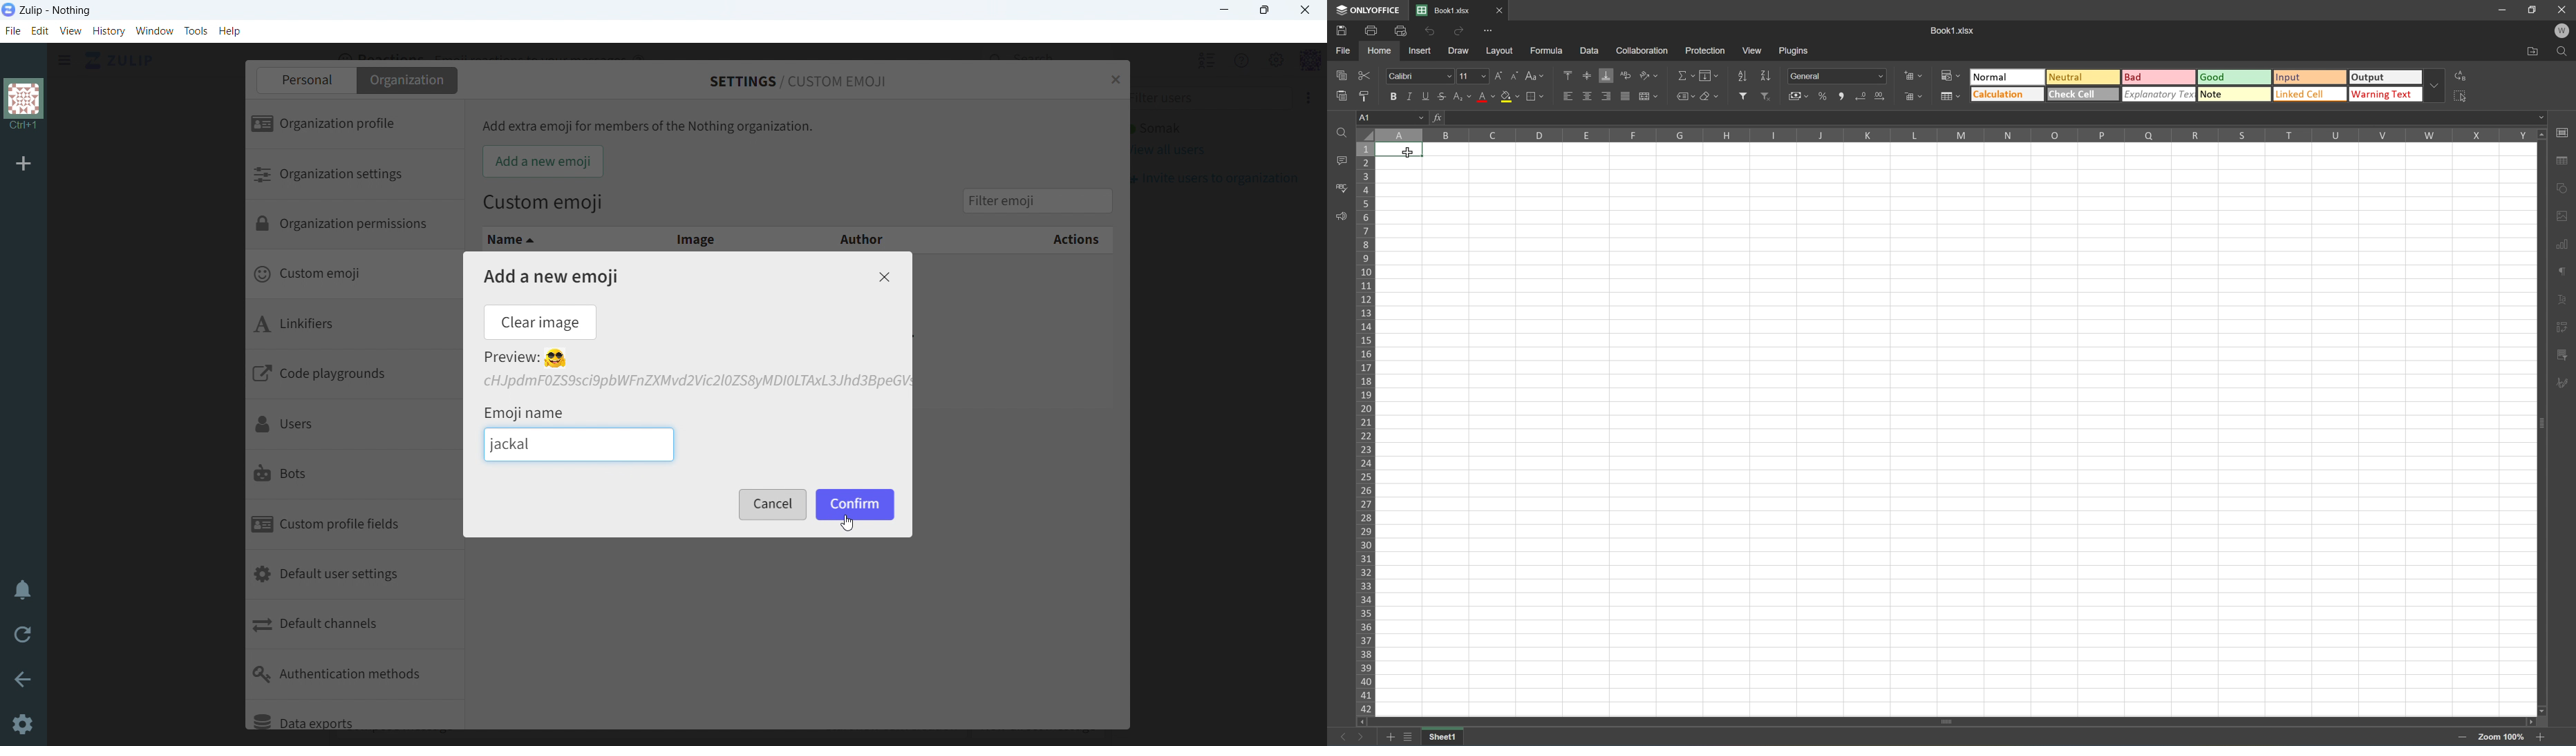 The width and height of the screenshot is (2576, 756). I want to click on Next, so click(1362, 738).